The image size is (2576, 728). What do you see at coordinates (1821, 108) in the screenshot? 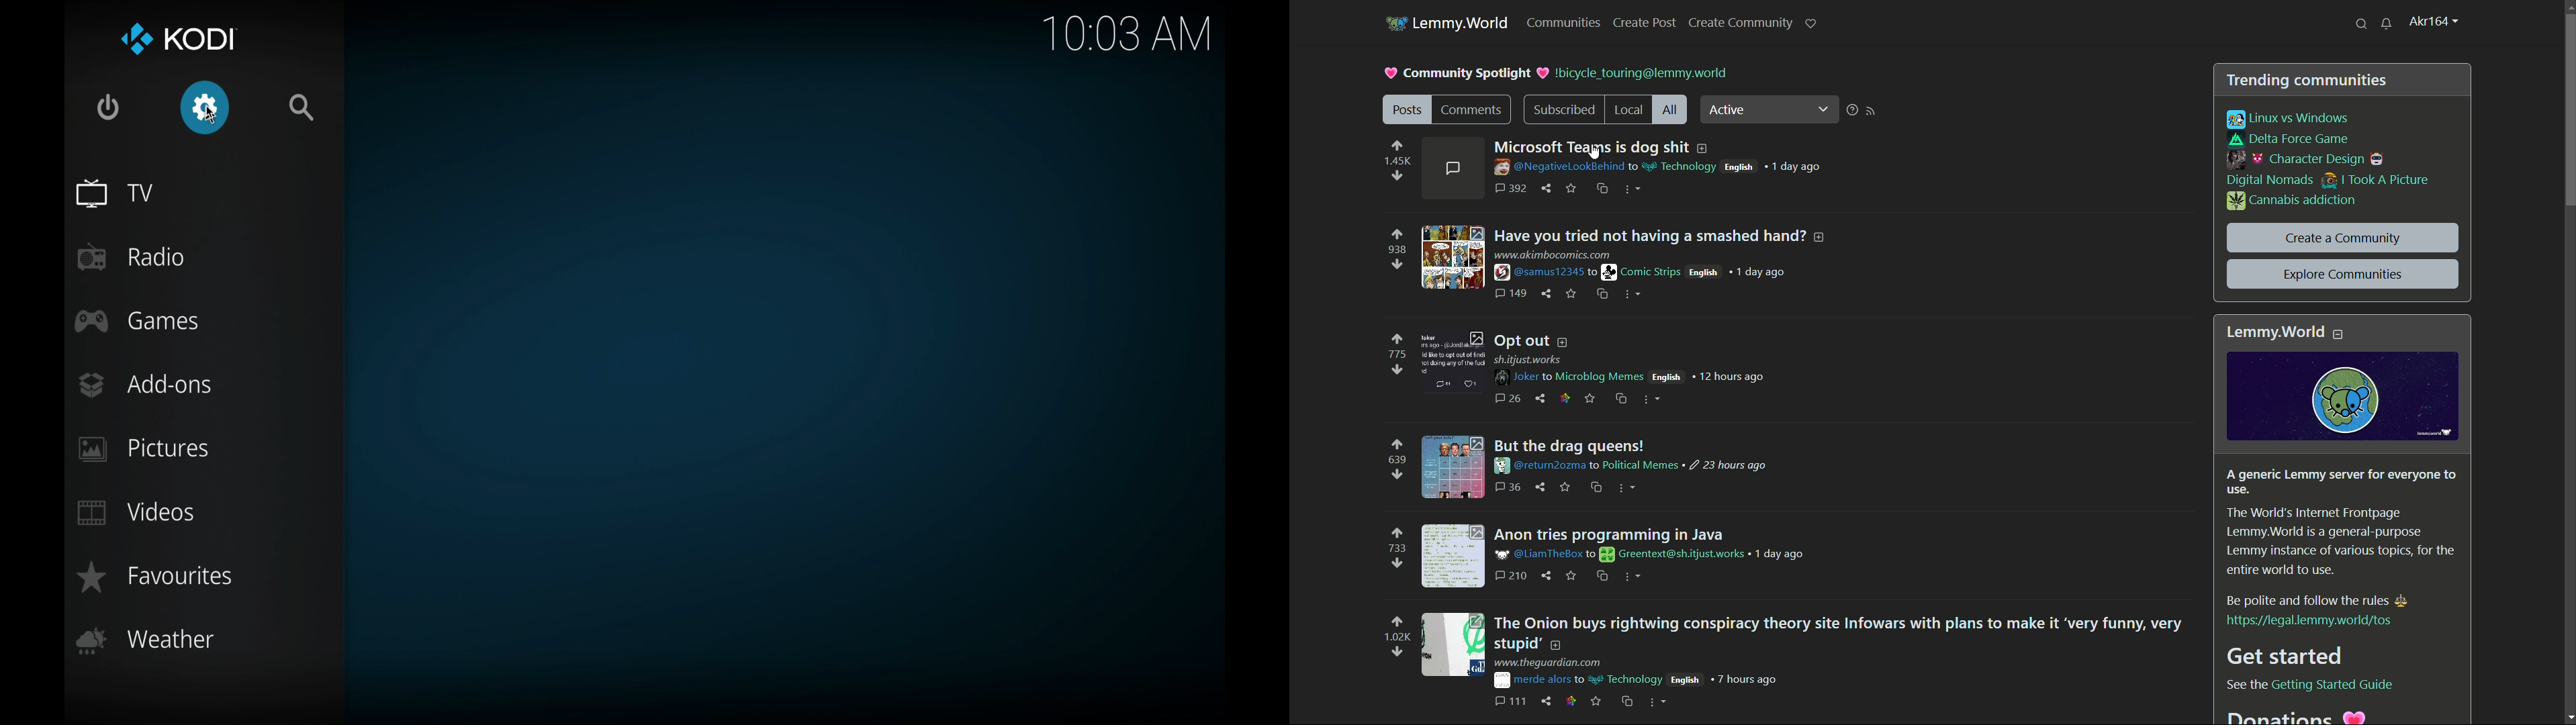
I see `dropdown` at bounding box center [1821, 108].